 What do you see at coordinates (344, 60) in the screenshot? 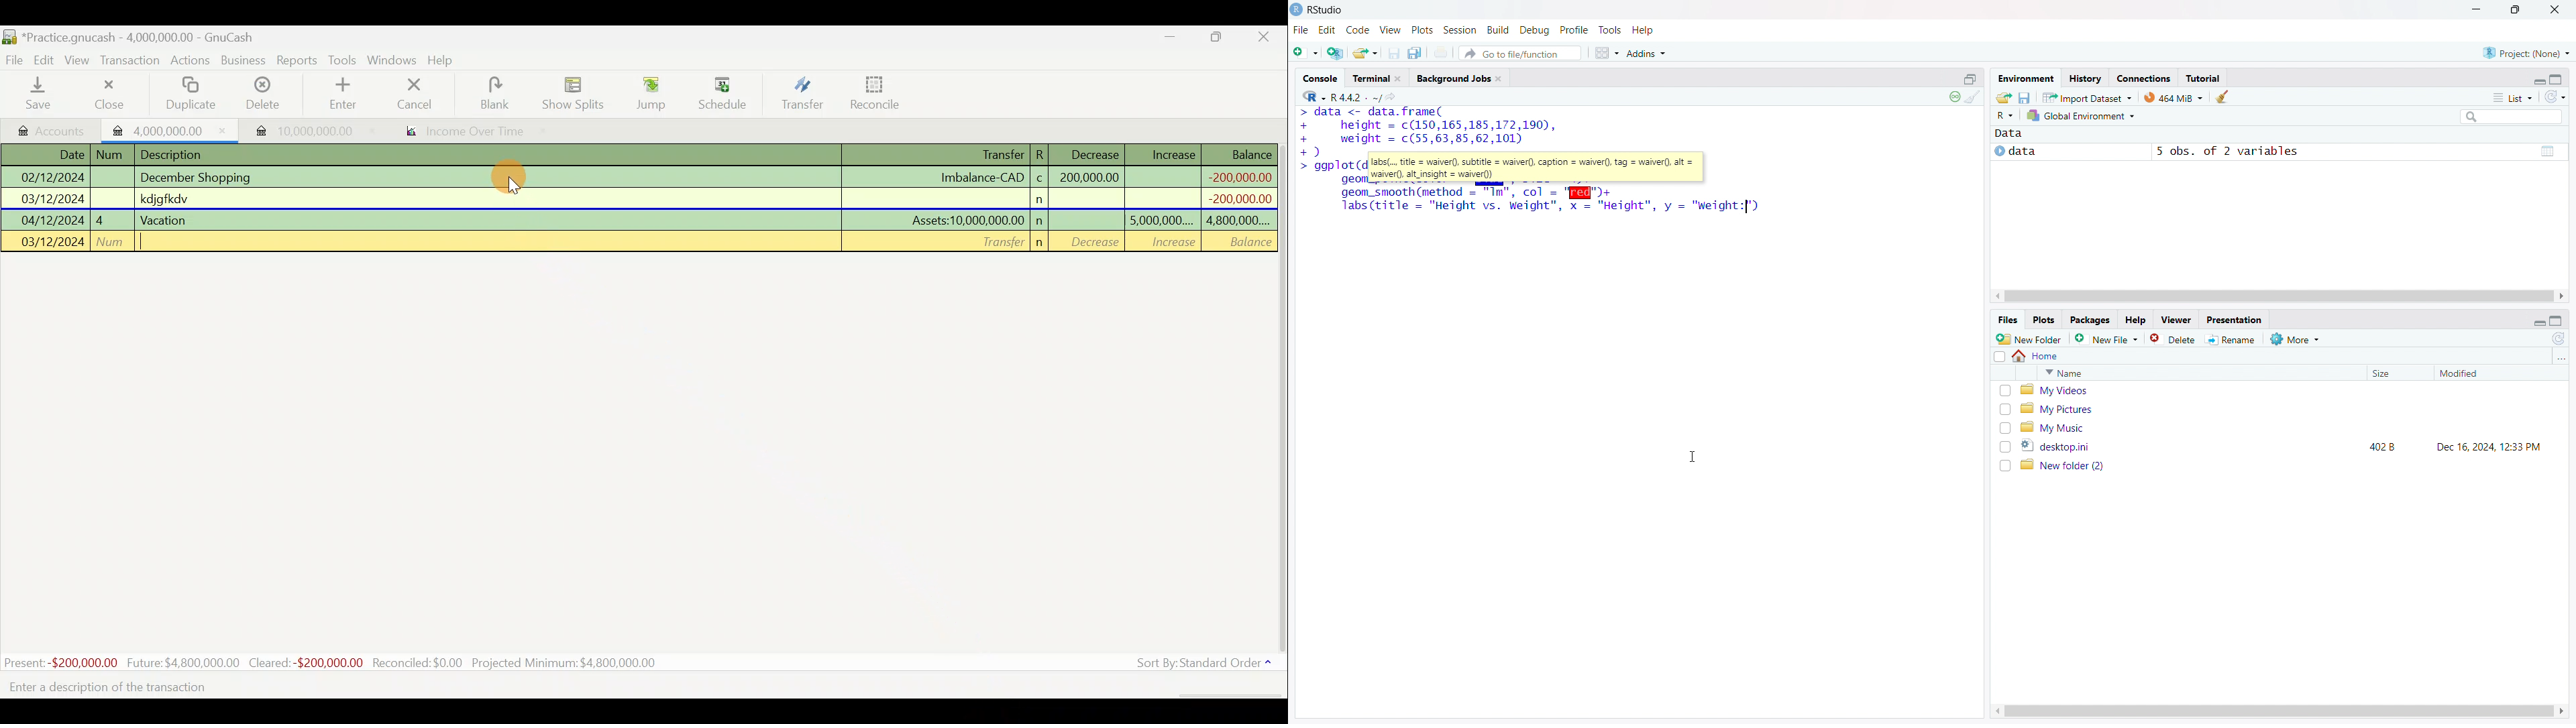
I see `Tools` at bounding box center [344, 60].